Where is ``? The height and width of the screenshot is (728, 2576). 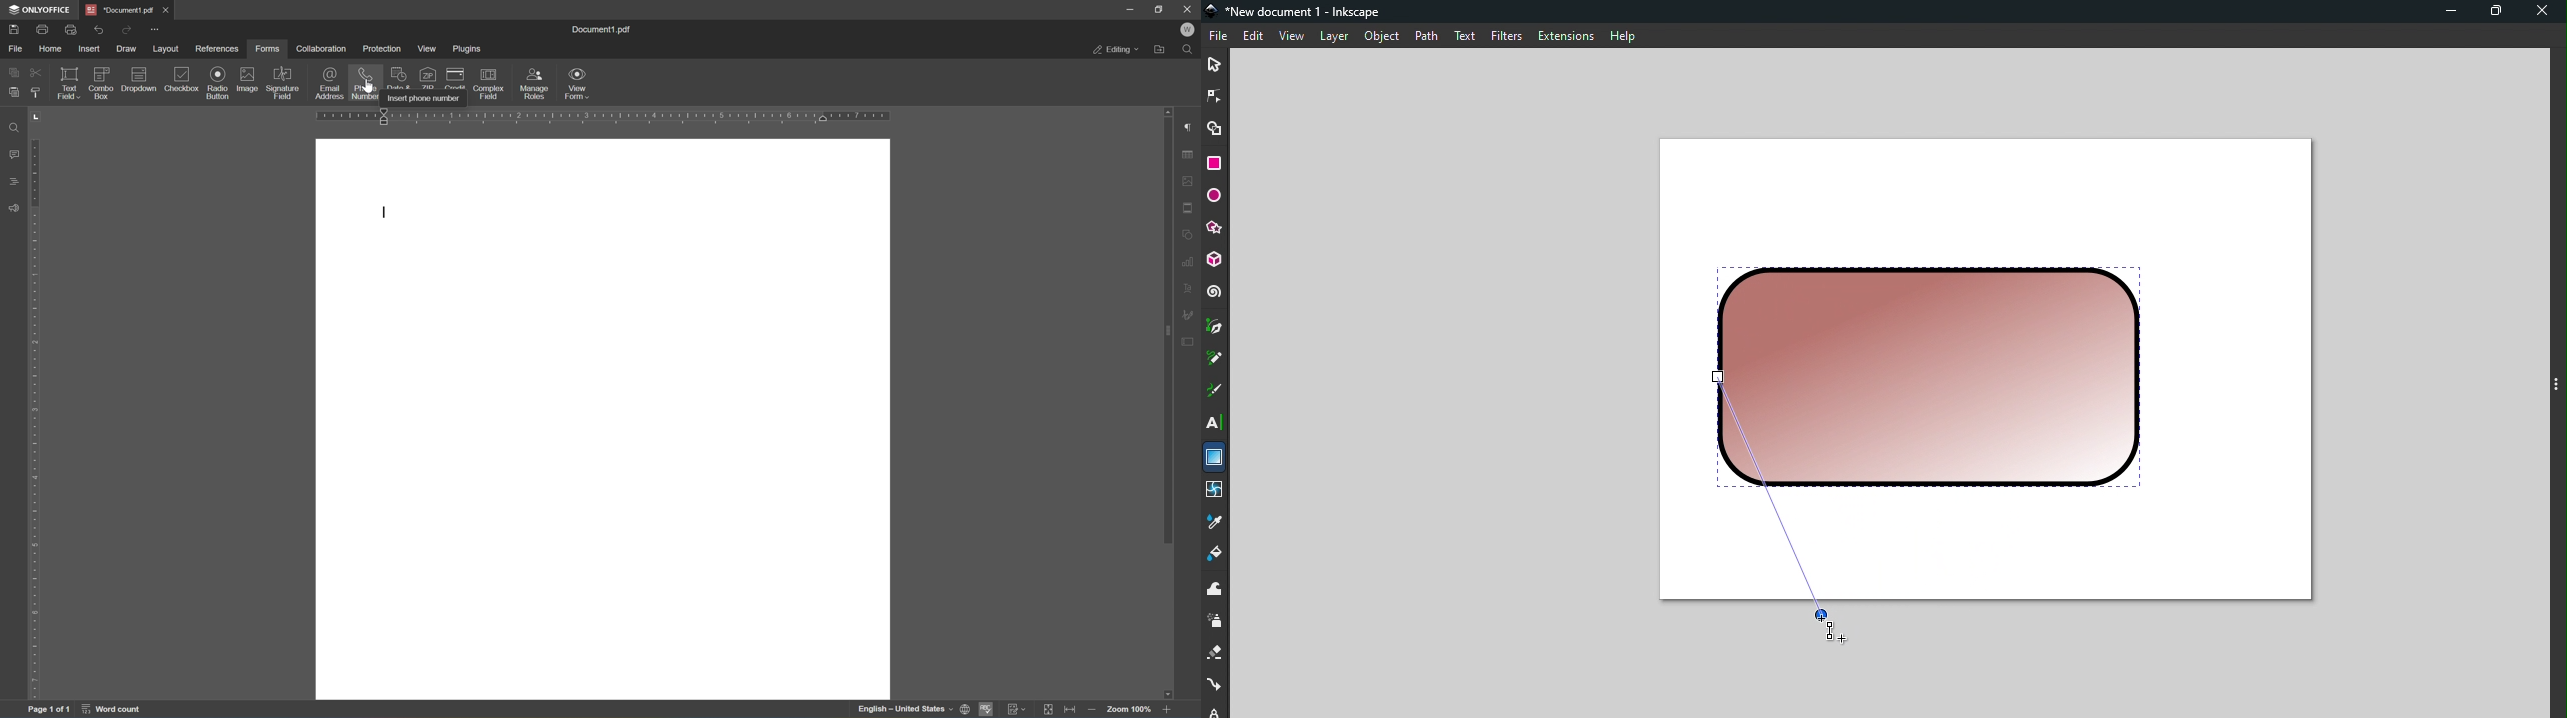
 is located at coordinates (428, 48).